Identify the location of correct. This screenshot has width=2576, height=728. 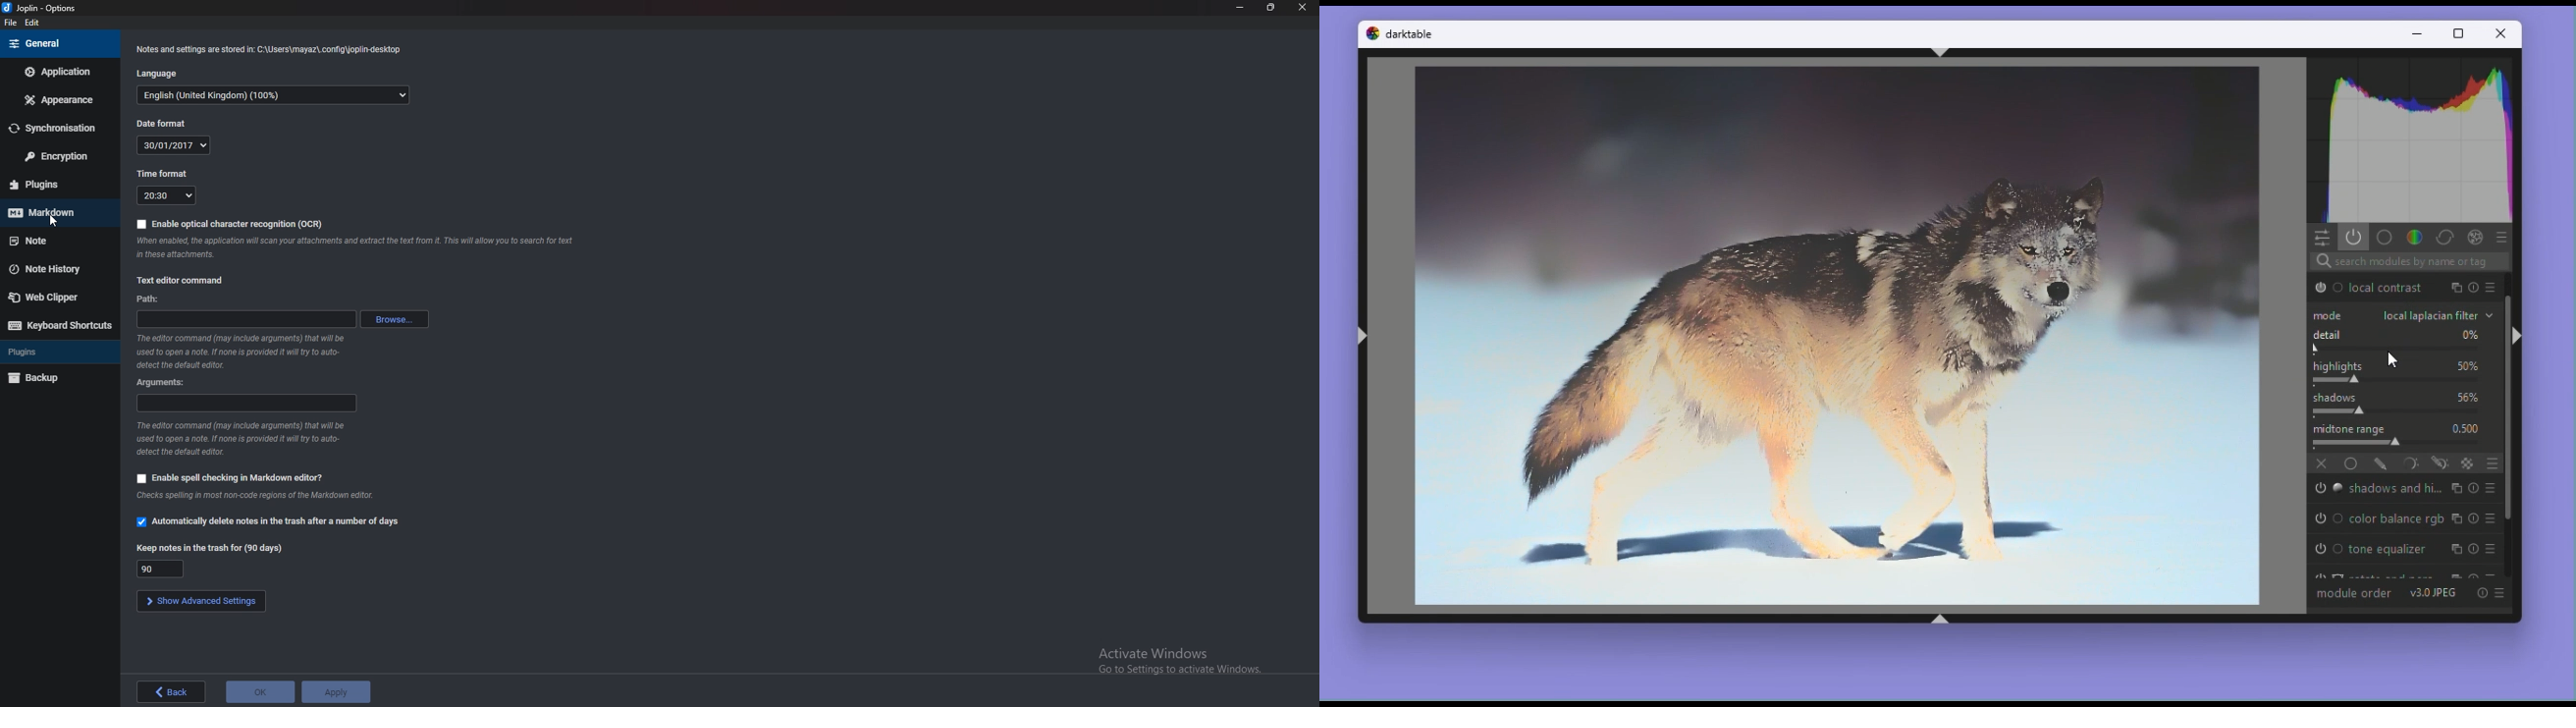
(2446, 238).